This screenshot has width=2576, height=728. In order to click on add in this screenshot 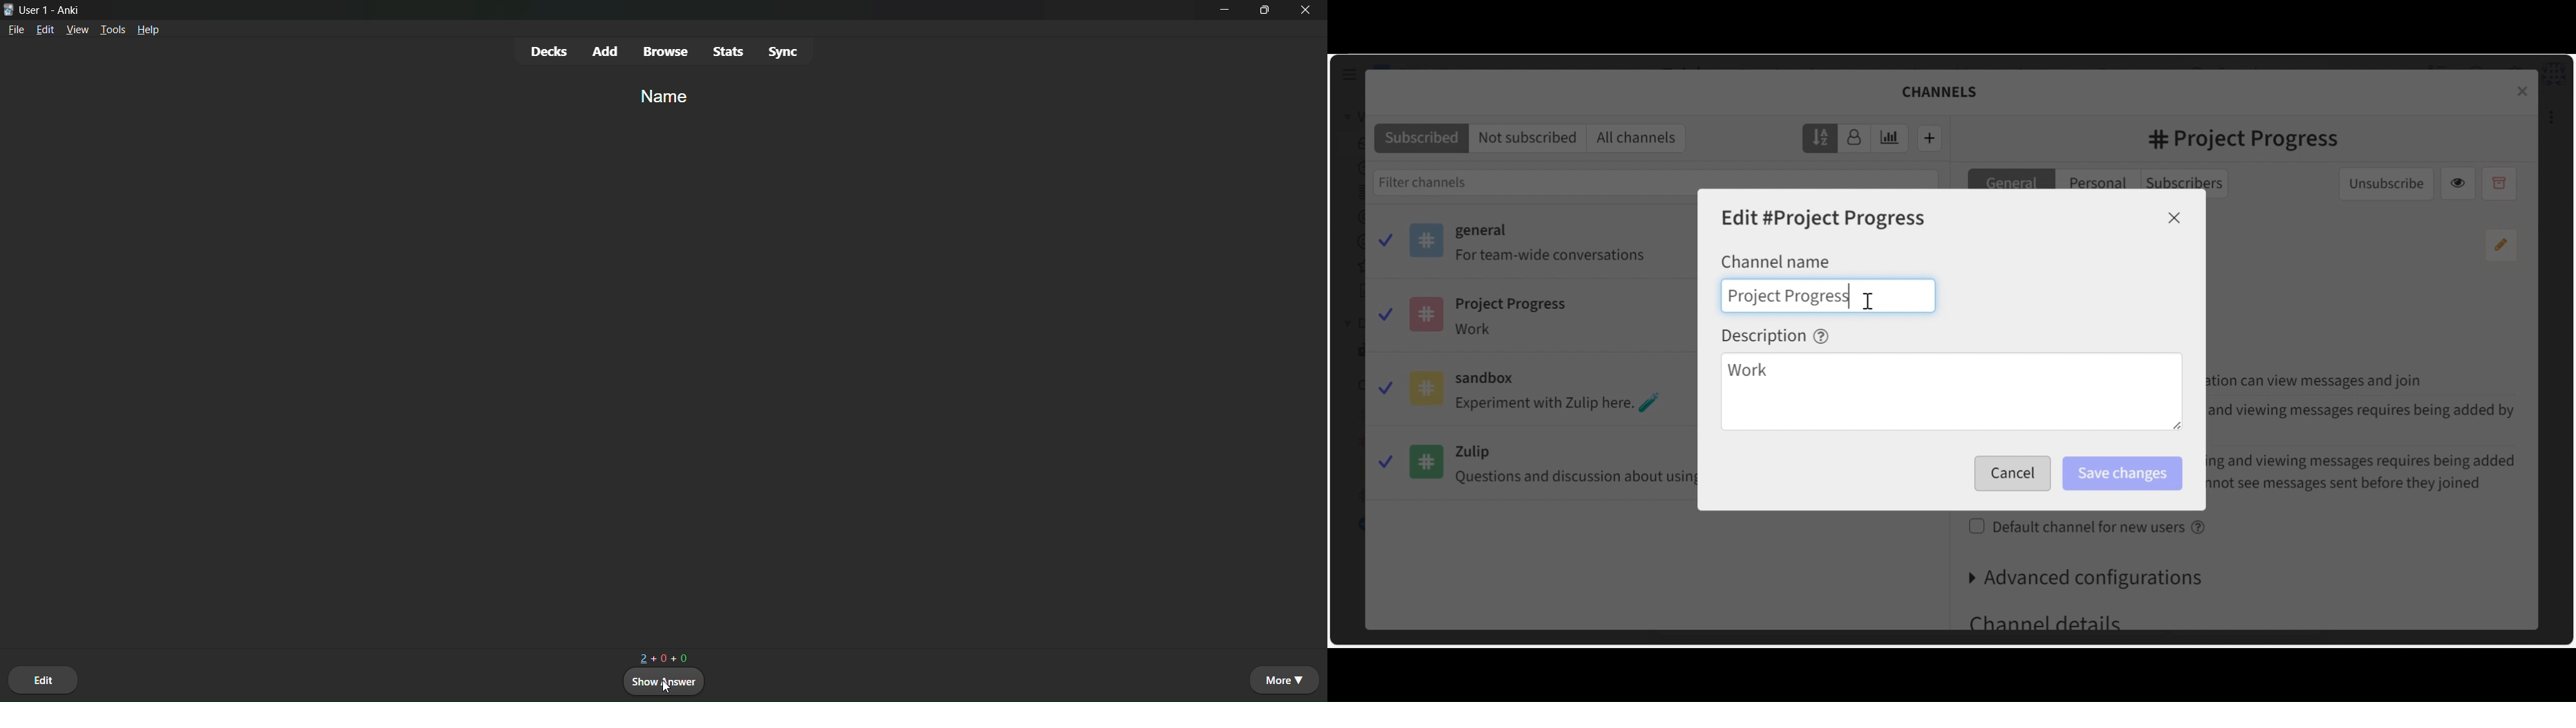, I will do `click(607, 49)`.